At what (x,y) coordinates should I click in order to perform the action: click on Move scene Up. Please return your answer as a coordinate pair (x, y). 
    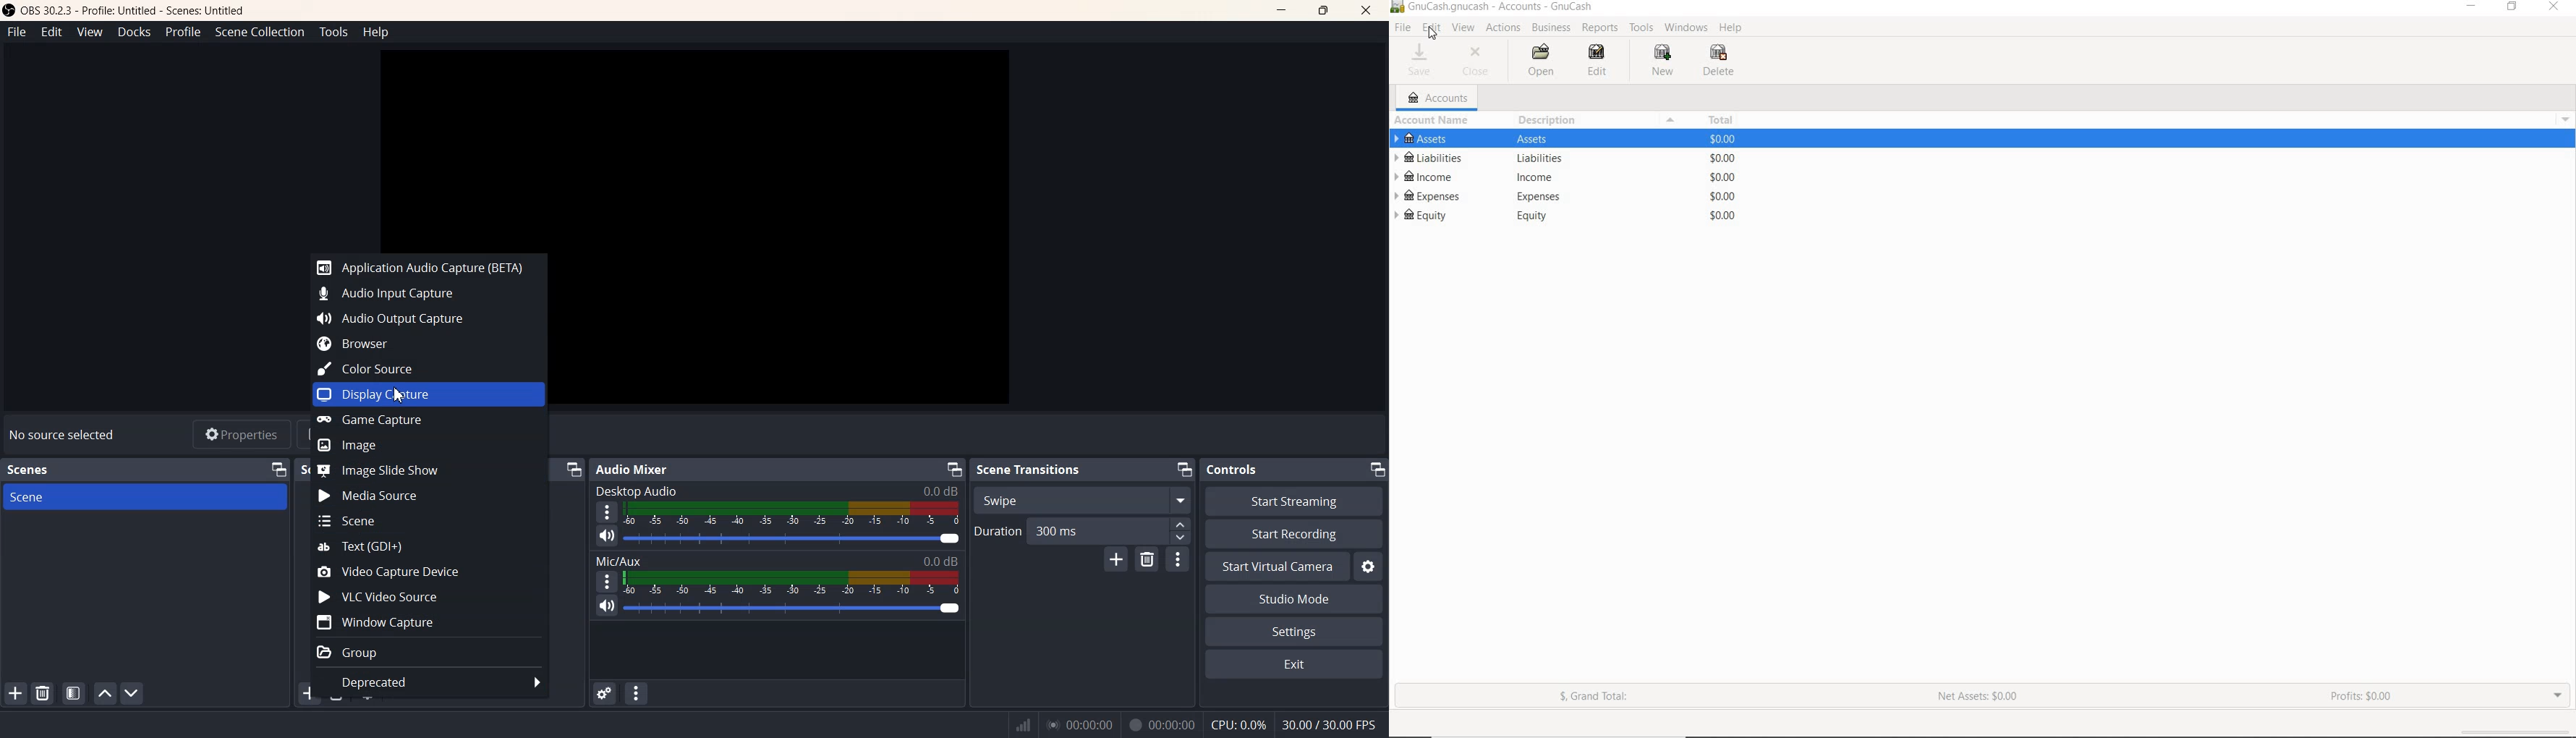
    Looking at the image, I should click on (105, 694).